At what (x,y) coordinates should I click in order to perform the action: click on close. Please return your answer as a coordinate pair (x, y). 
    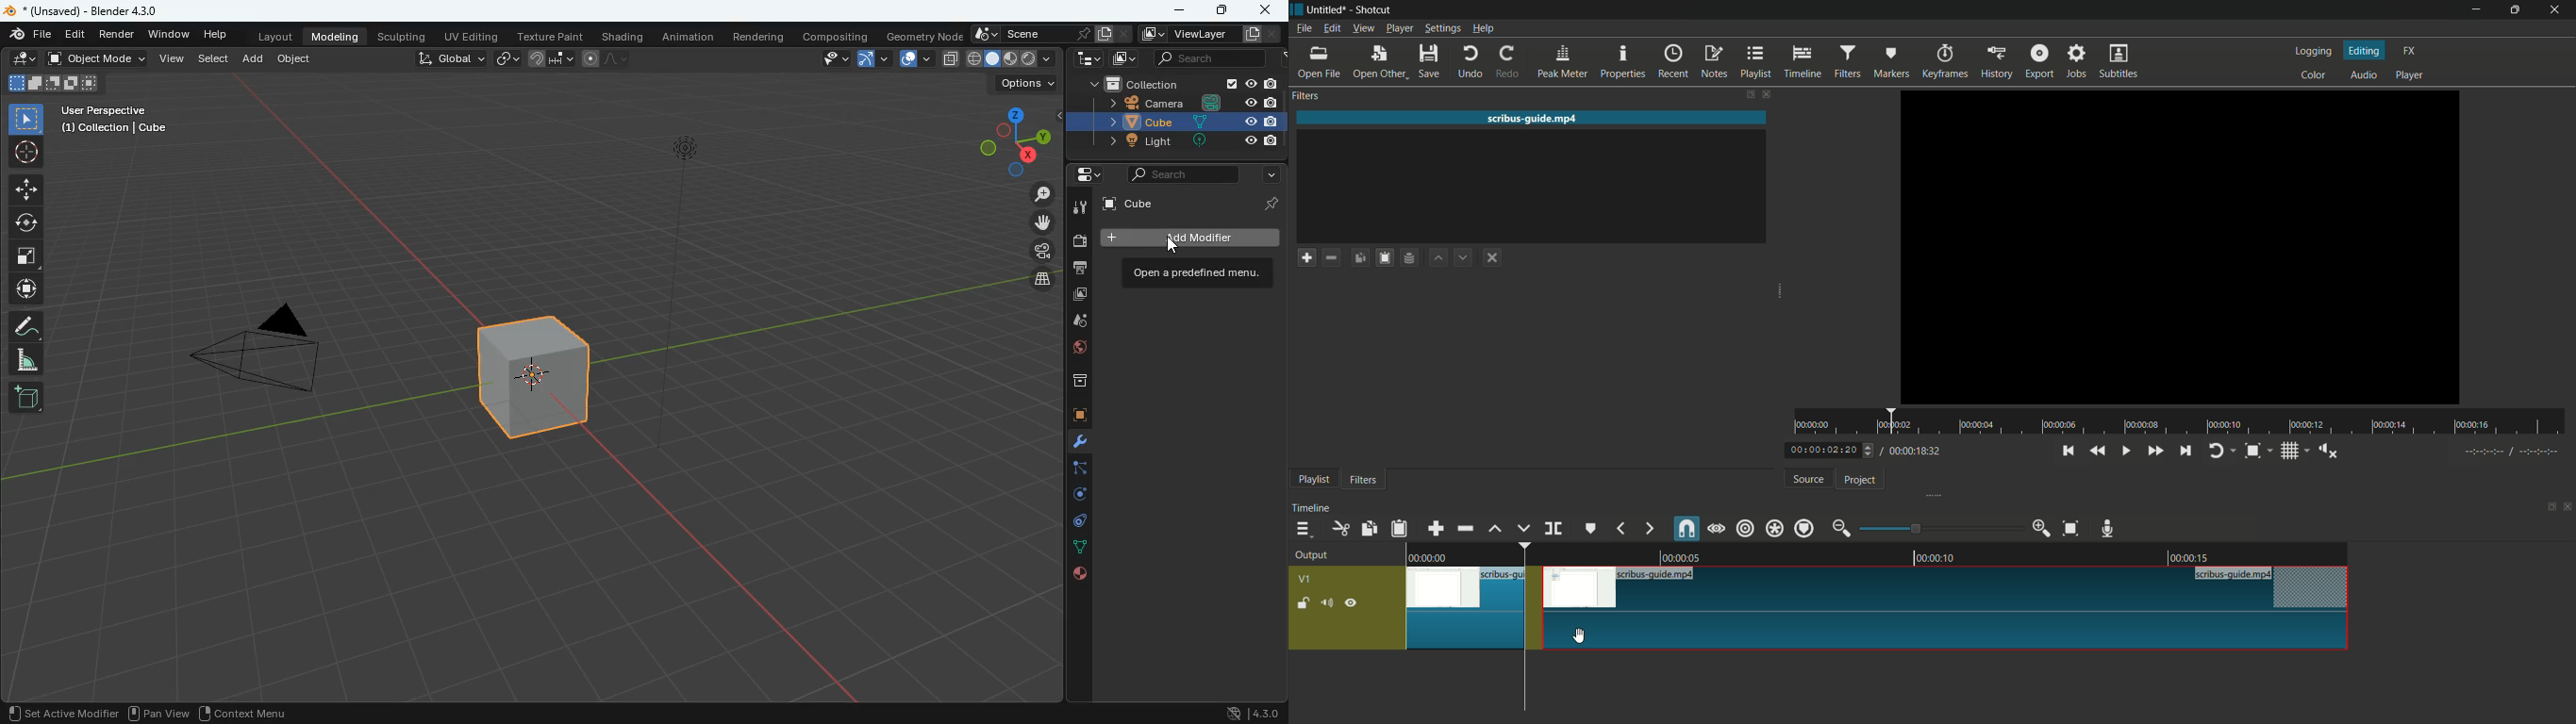
    Looking at the image, I should click on (1268, 9).